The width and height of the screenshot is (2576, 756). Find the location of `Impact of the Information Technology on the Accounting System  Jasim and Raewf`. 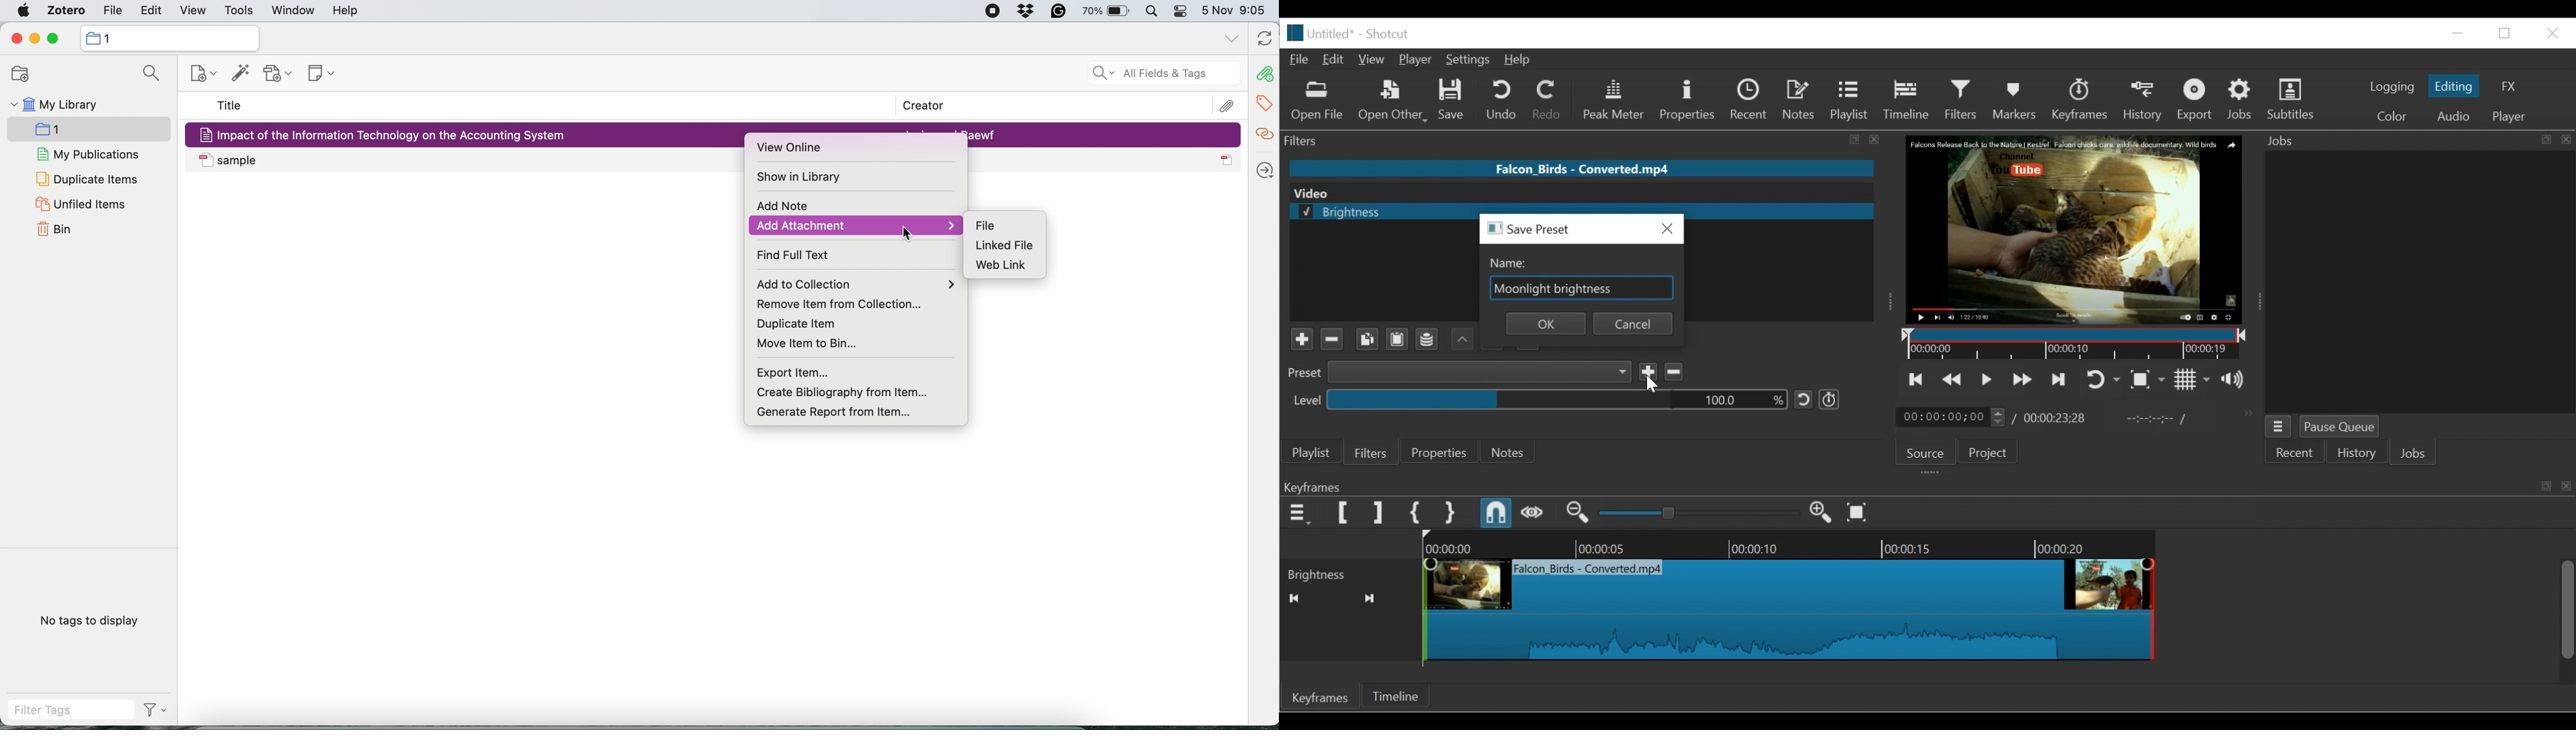

Impact of the Information Technology on the Accounting System  Jasim and Raewf is located at coordinates (1105, 134).